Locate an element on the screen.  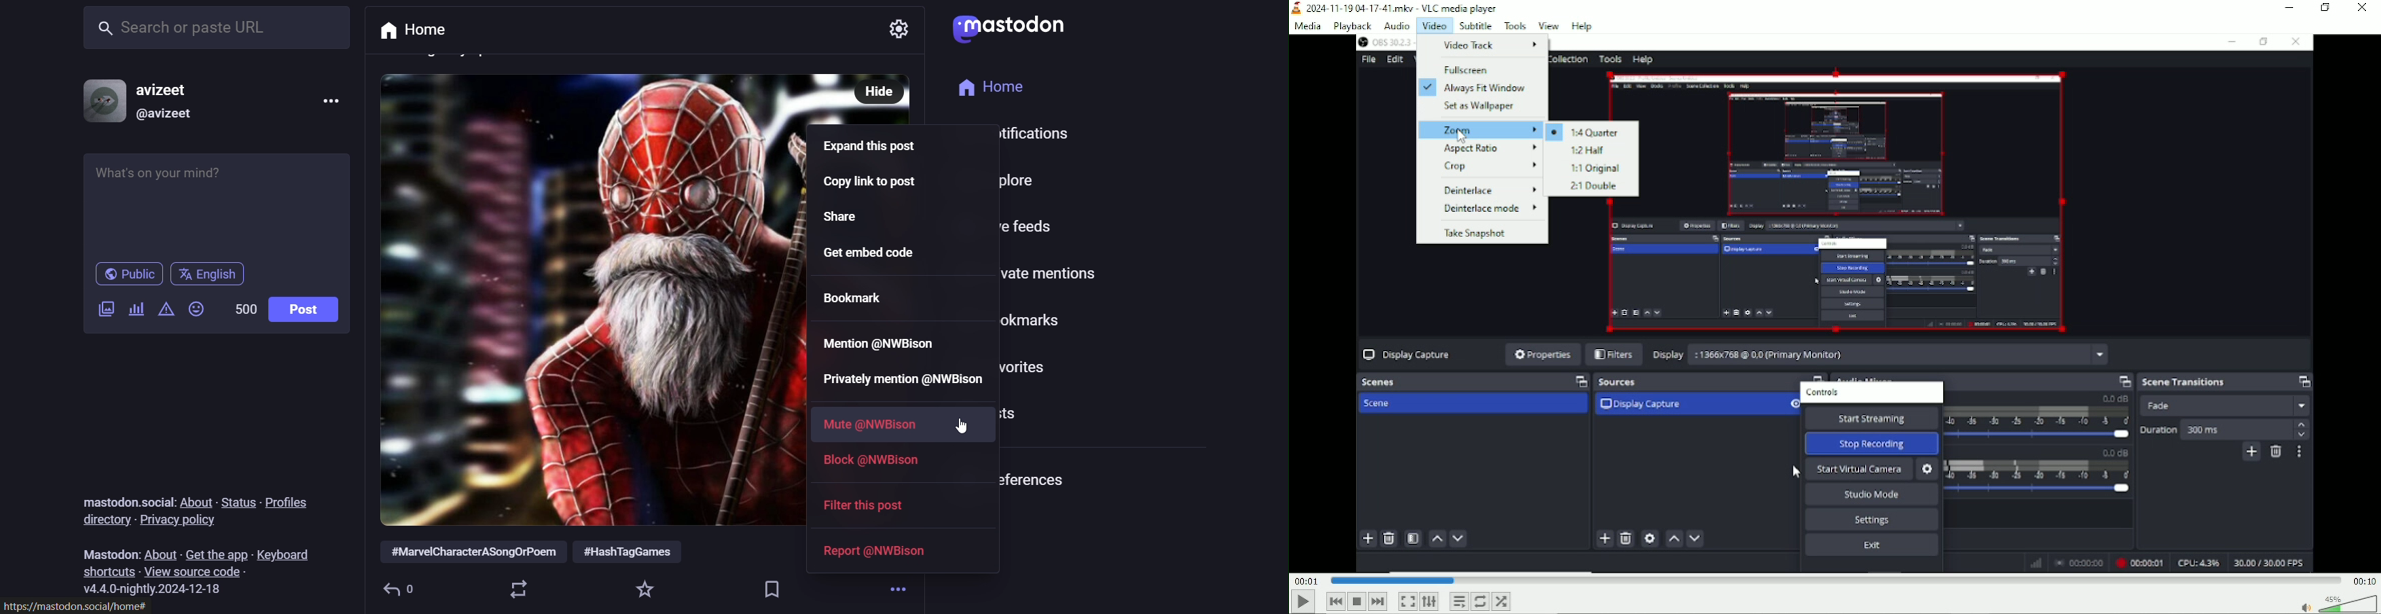
original is located at coordinates (1592, 168).